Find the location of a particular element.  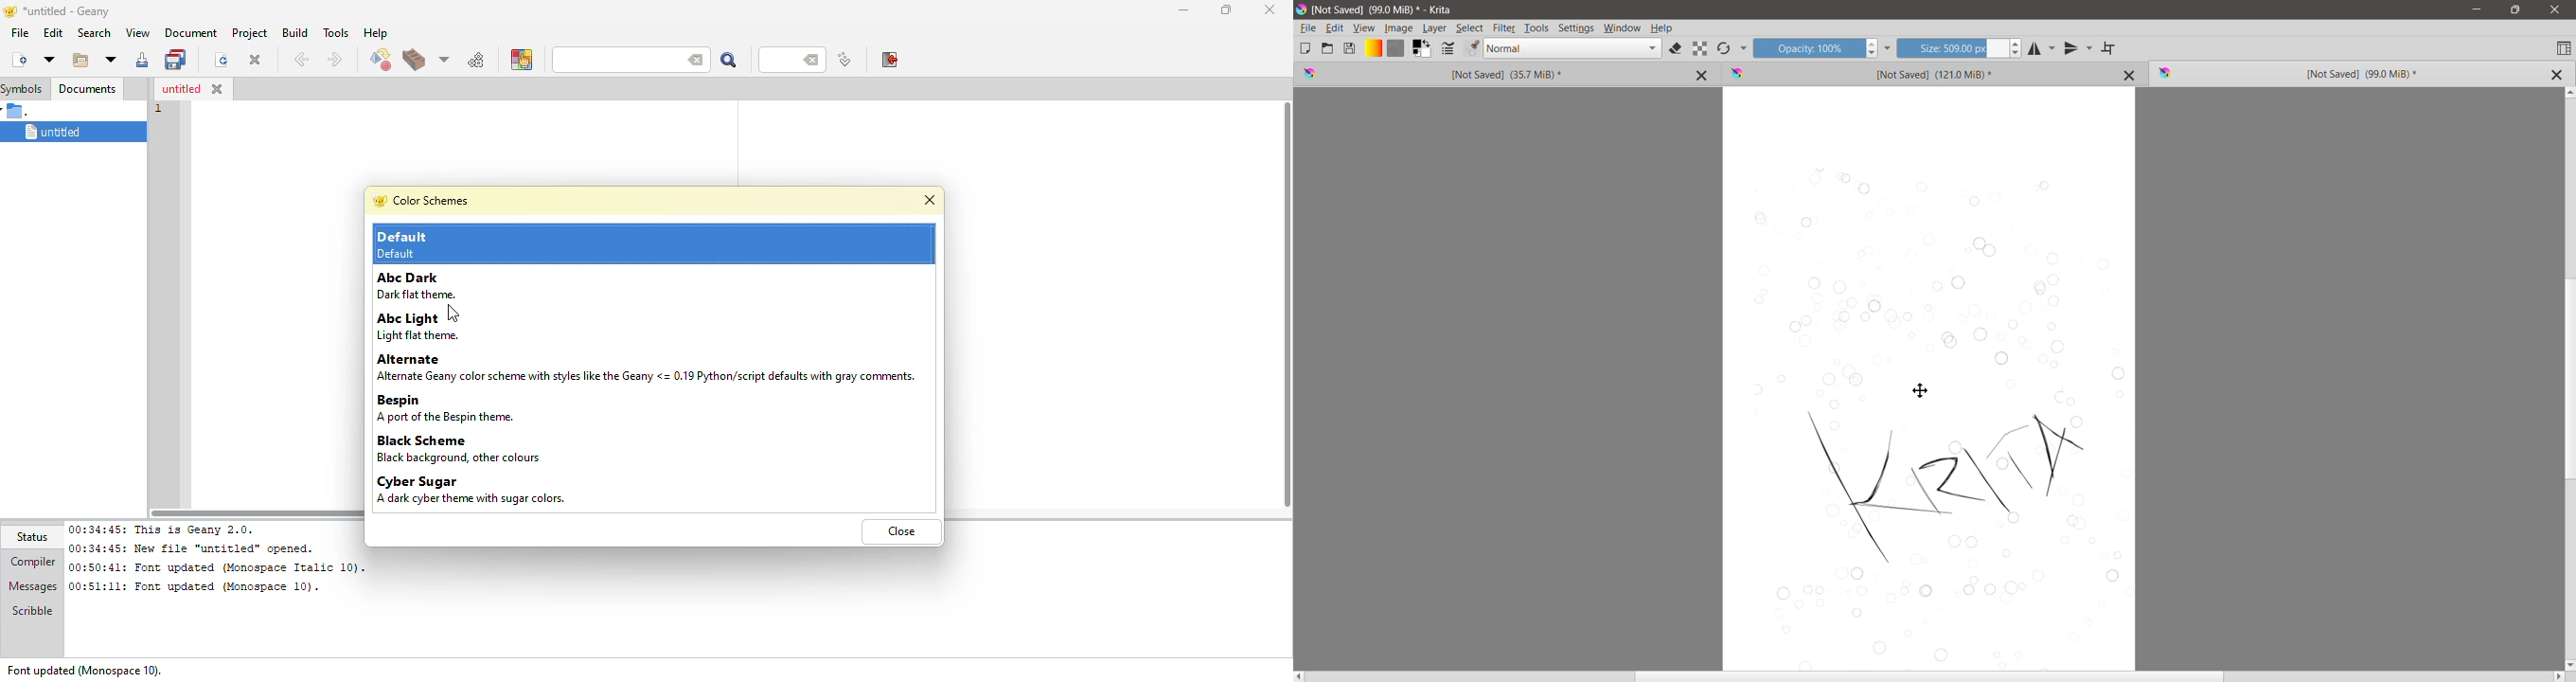

Cyber Sugar A dark cyber theme with sugar colors. is located at coordinates (470, 491).